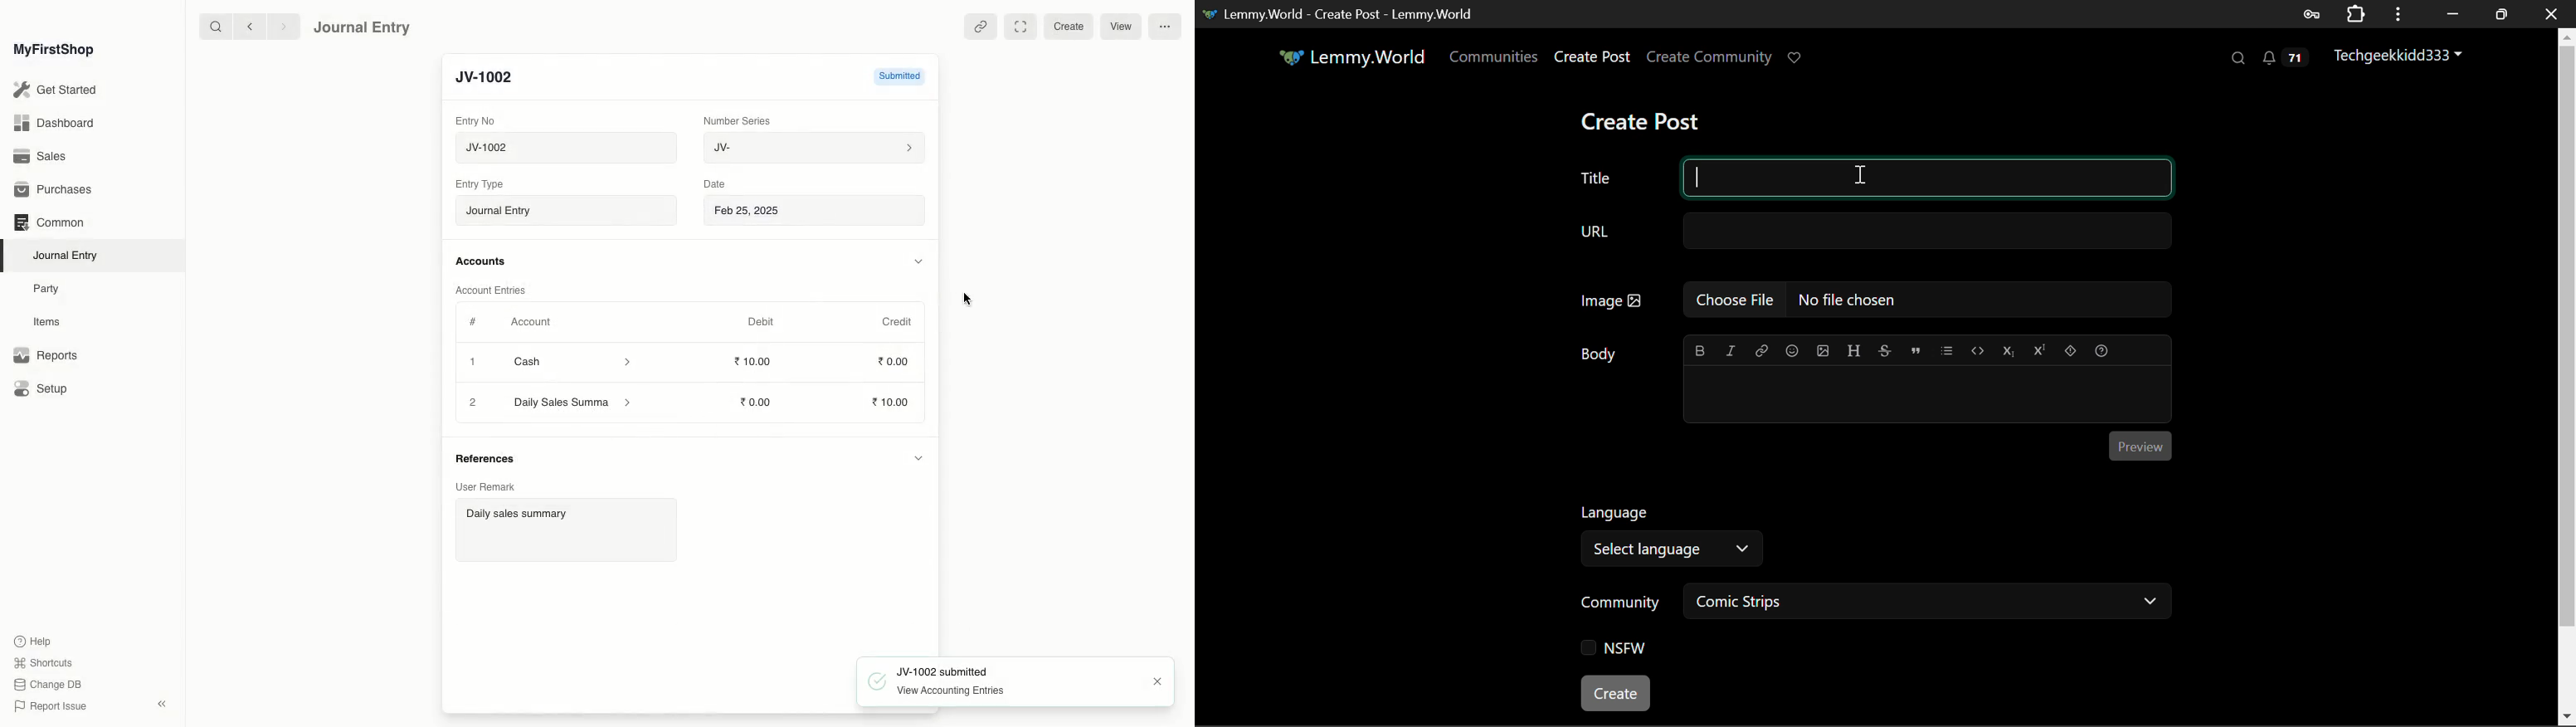 The image size is (2576, 728). I want to click on View, so click(1119, 26).